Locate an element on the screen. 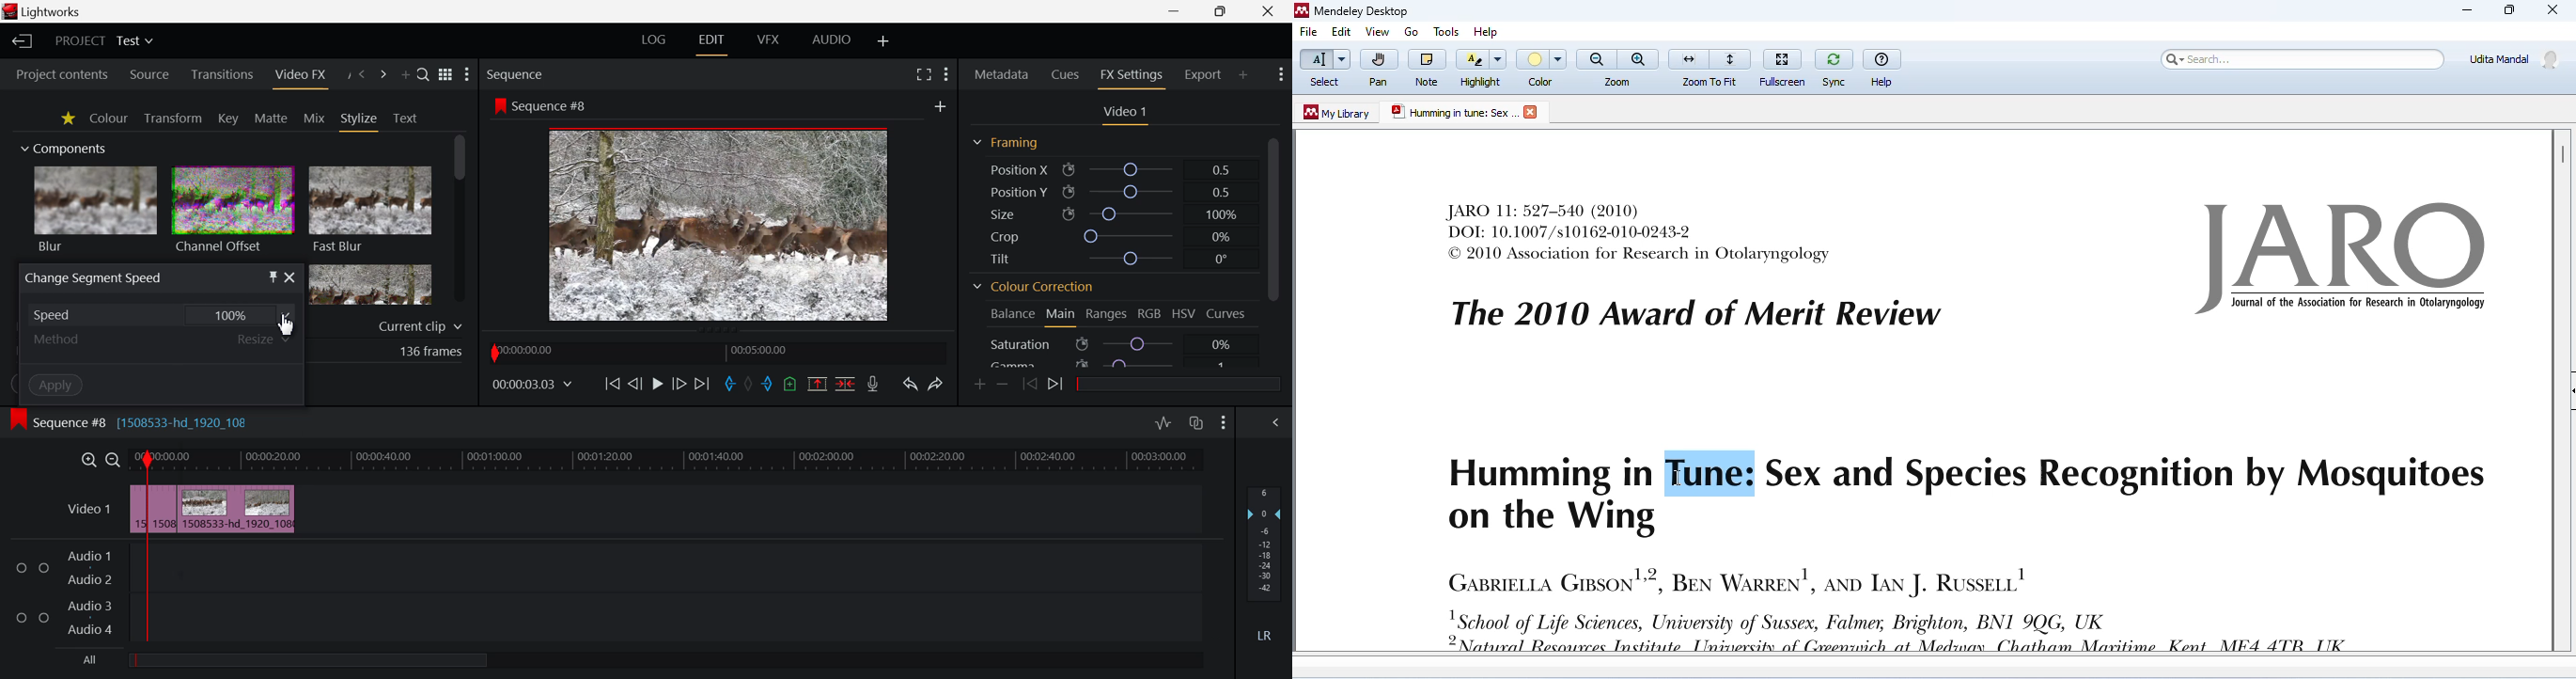  Text cursor is located at coordinates (1674, 479).